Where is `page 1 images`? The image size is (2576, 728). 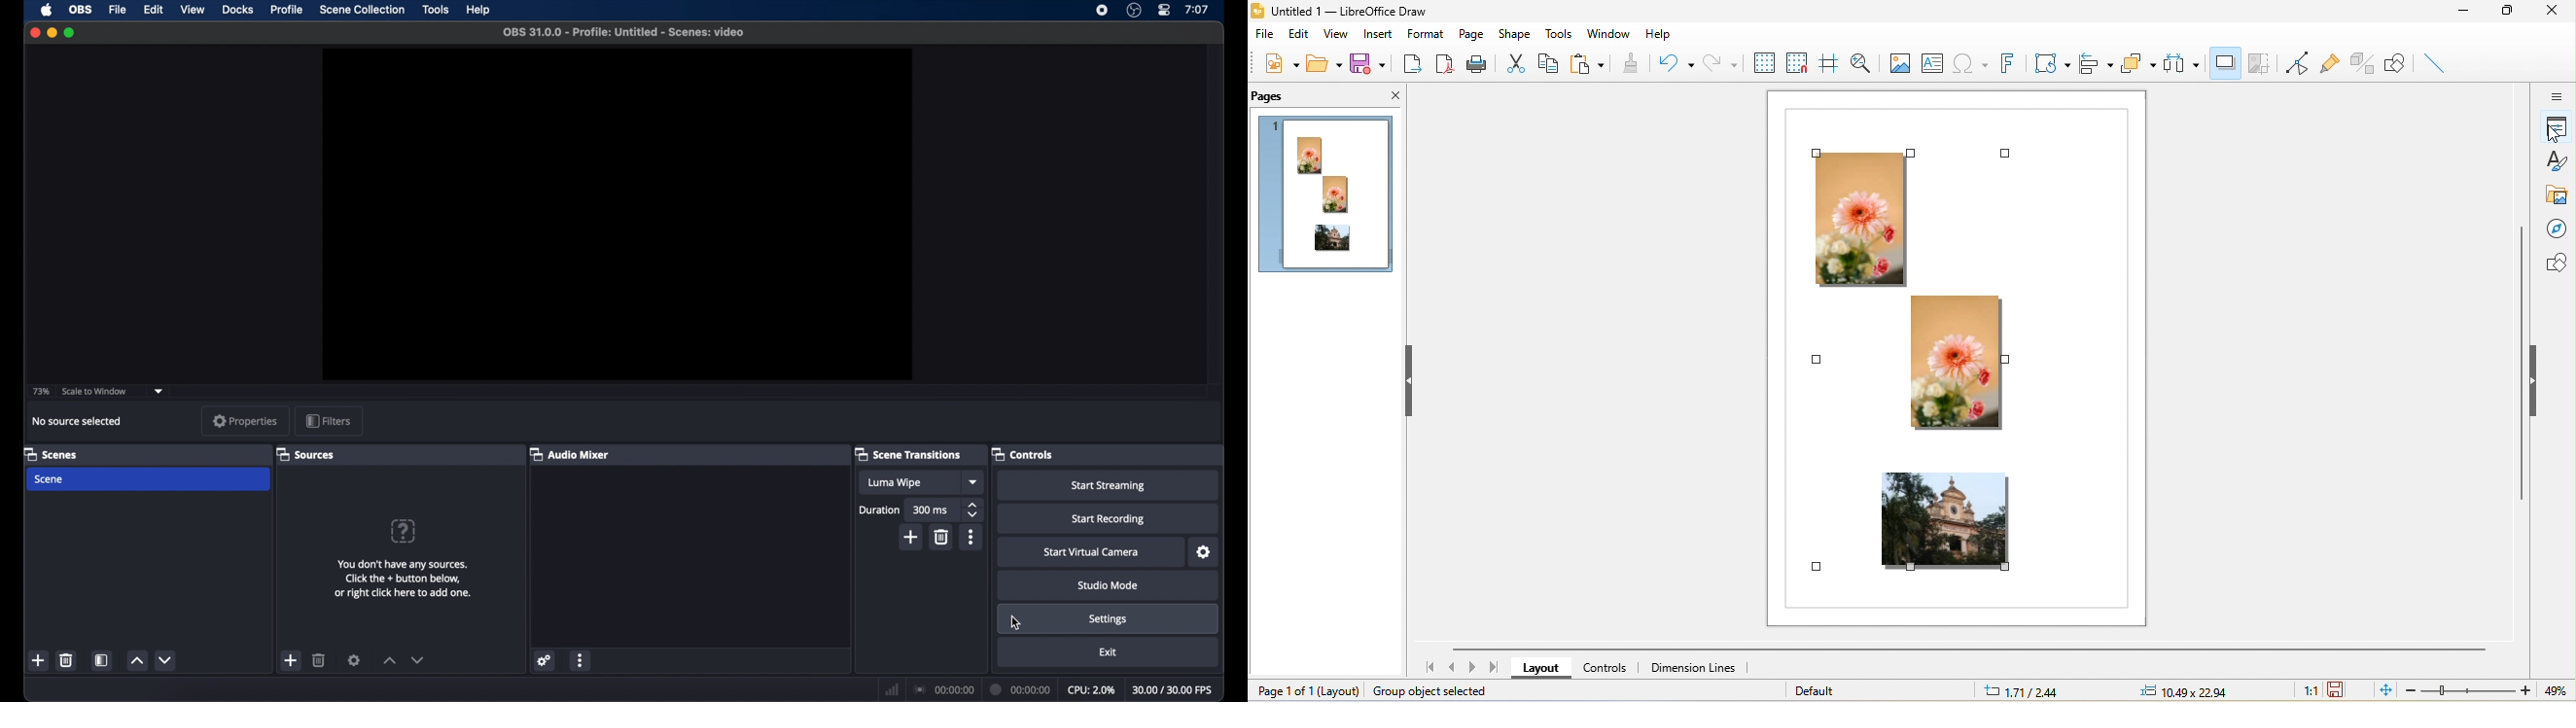
page 1 images is located at coordinates (1328, 197).